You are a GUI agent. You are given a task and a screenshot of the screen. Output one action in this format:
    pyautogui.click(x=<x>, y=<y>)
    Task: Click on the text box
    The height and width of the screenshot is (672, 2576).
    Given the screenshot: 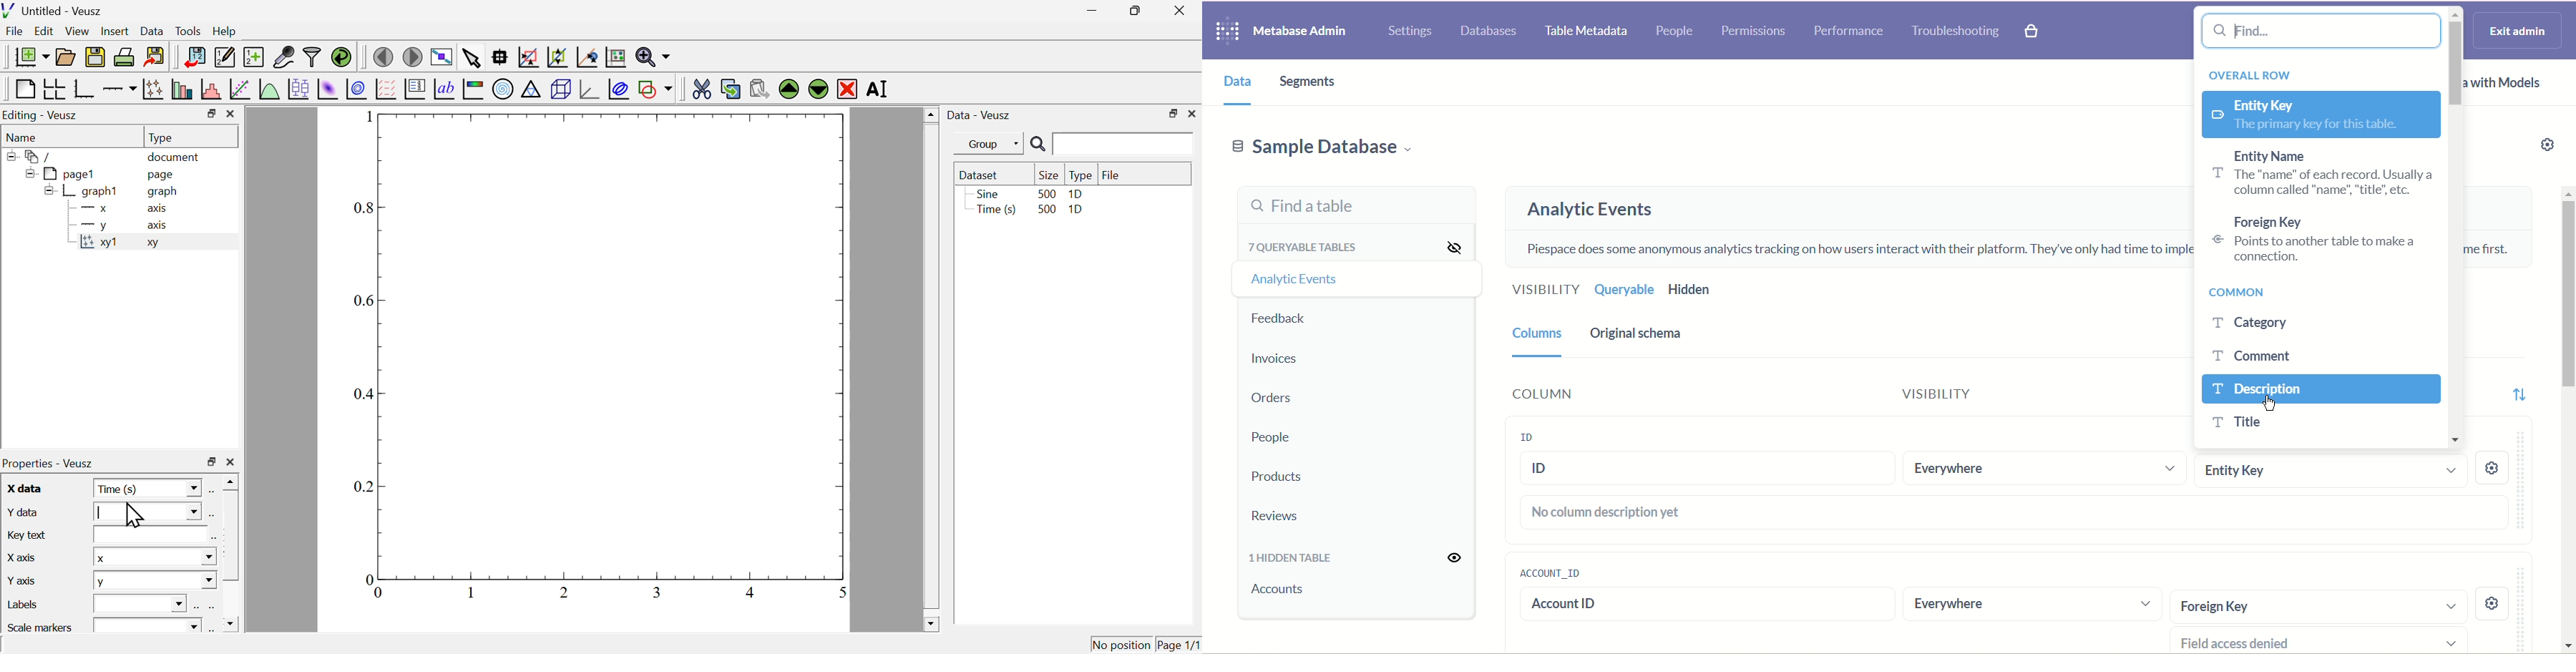 What is the action you would take?
    pyautogui.click(x=147, y=514)
    